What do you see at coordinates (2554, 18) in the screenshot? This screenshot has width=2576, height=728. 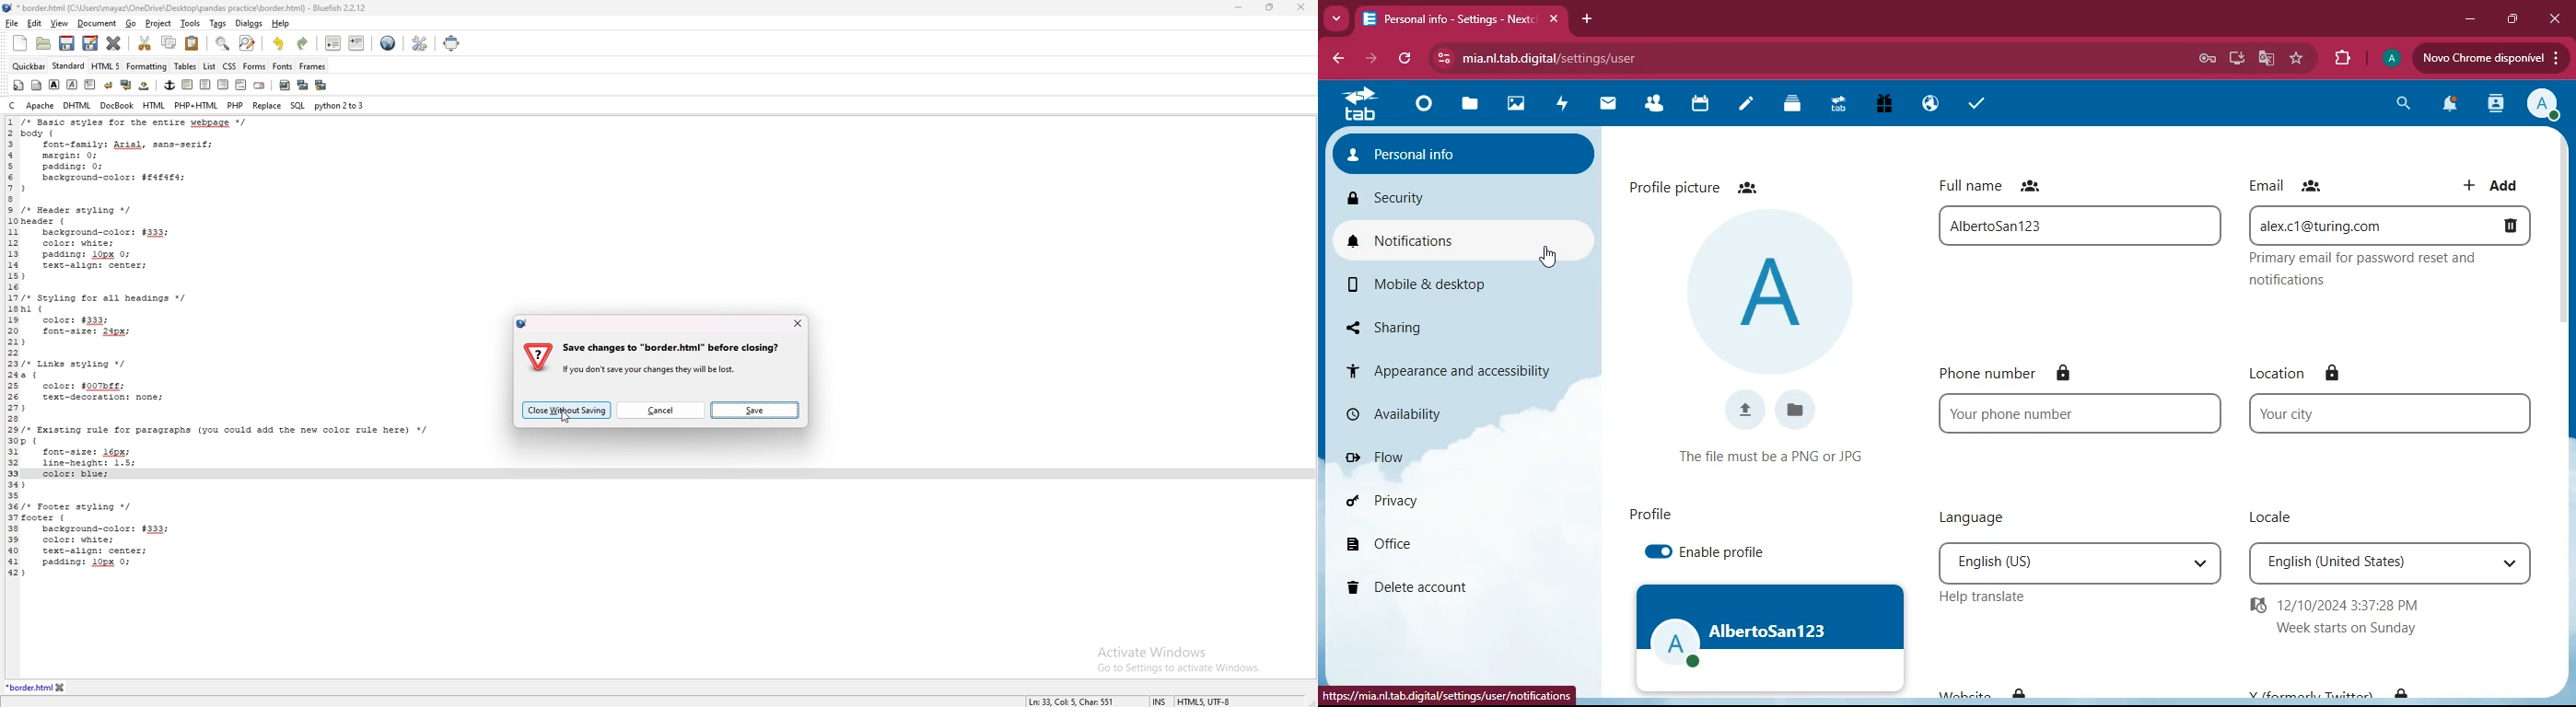 I see `close` at bounding box center [2554, 18].